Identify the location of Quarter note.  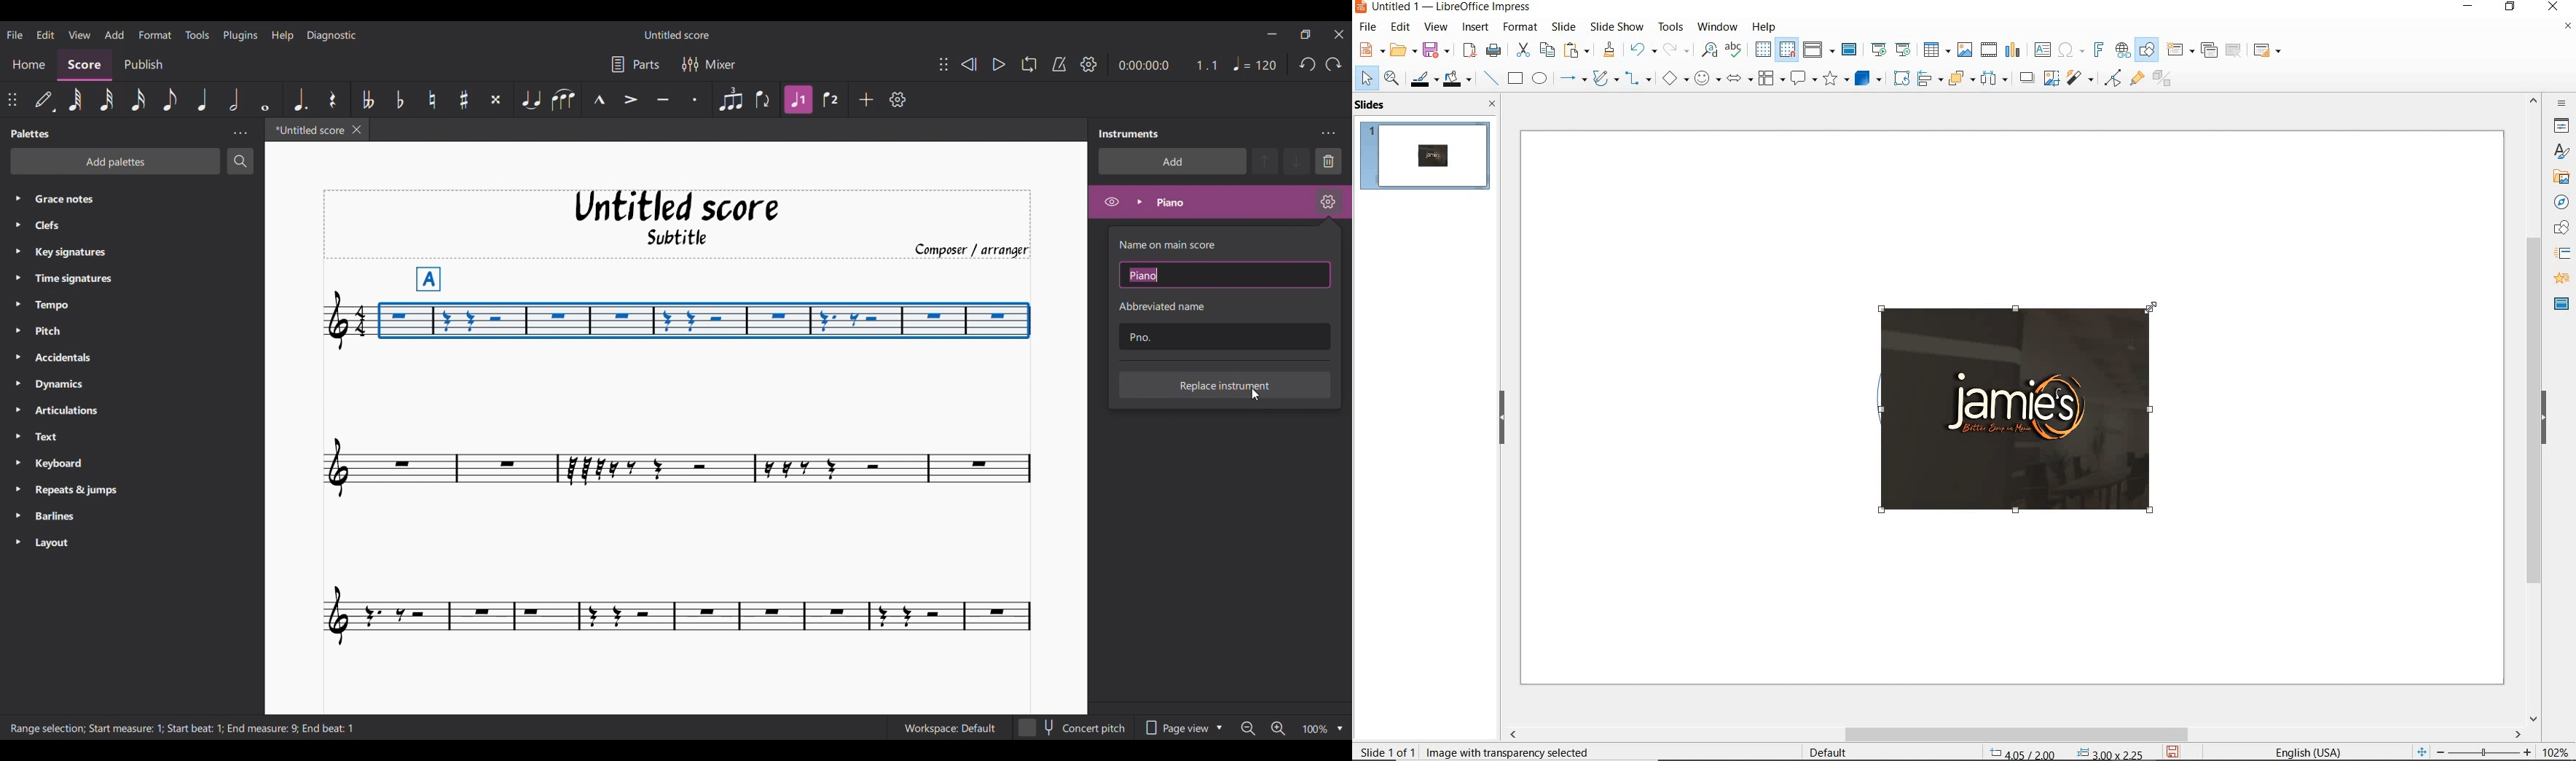
(1255, 63).